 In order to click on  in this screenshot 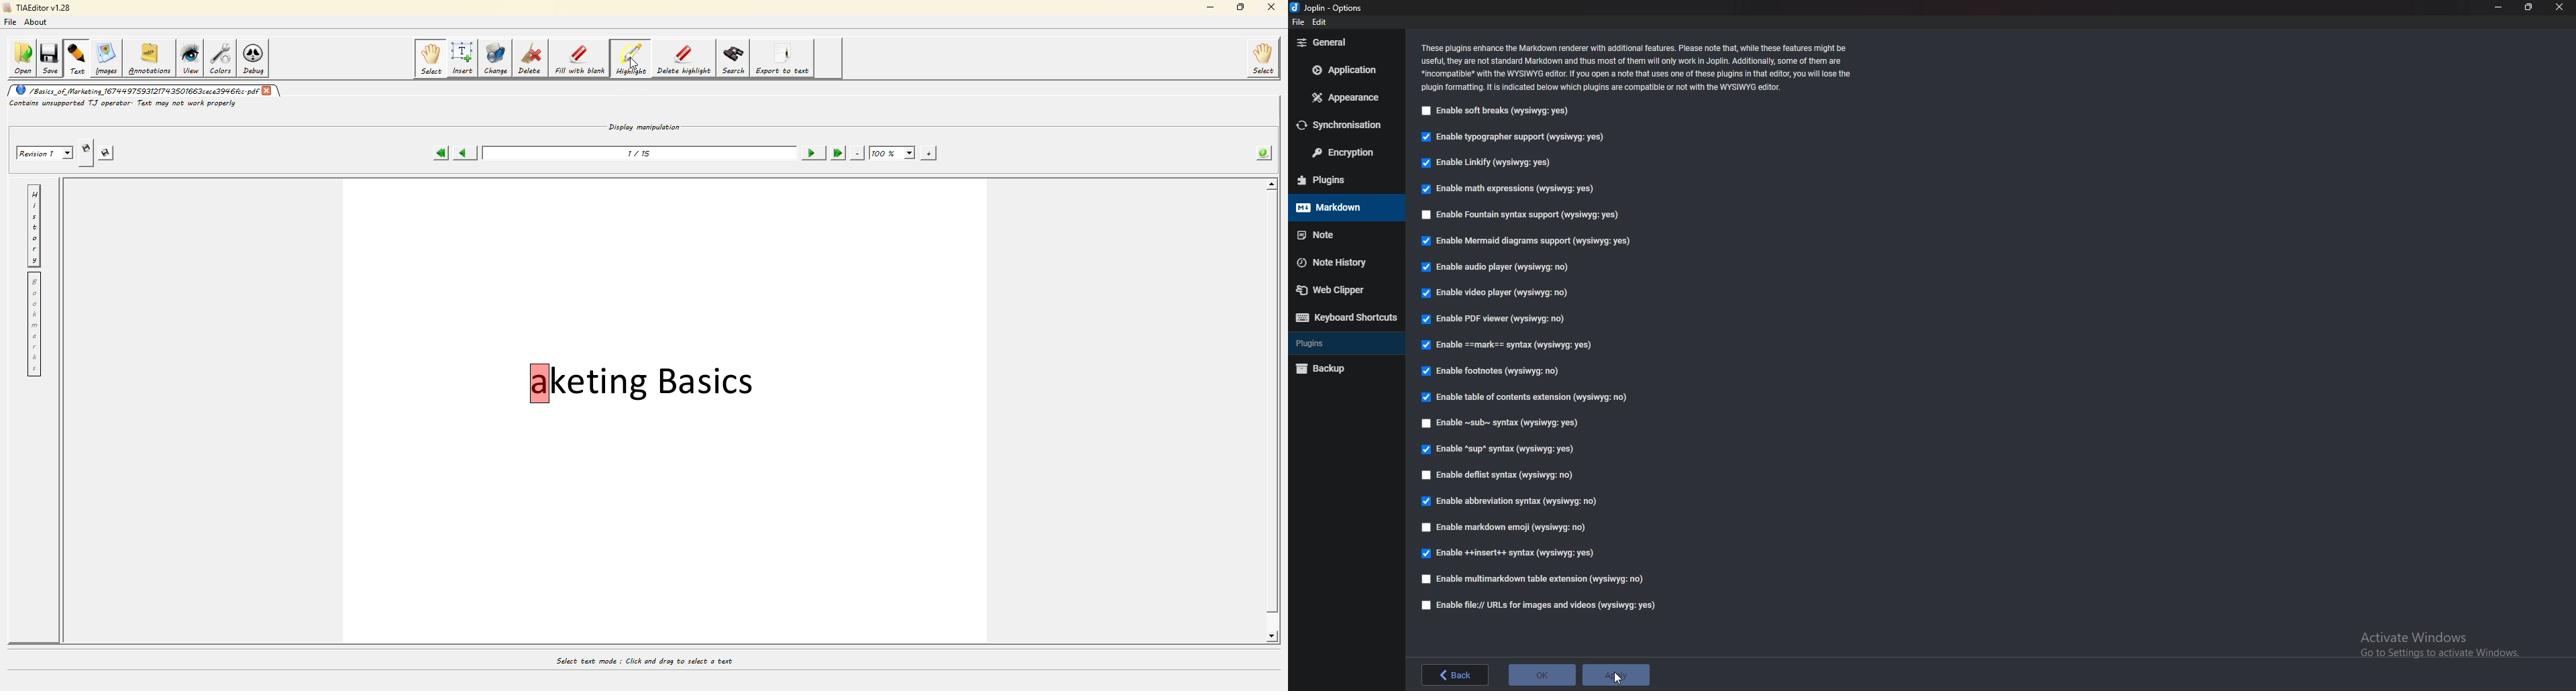, I will do `click(1496, 267)`.